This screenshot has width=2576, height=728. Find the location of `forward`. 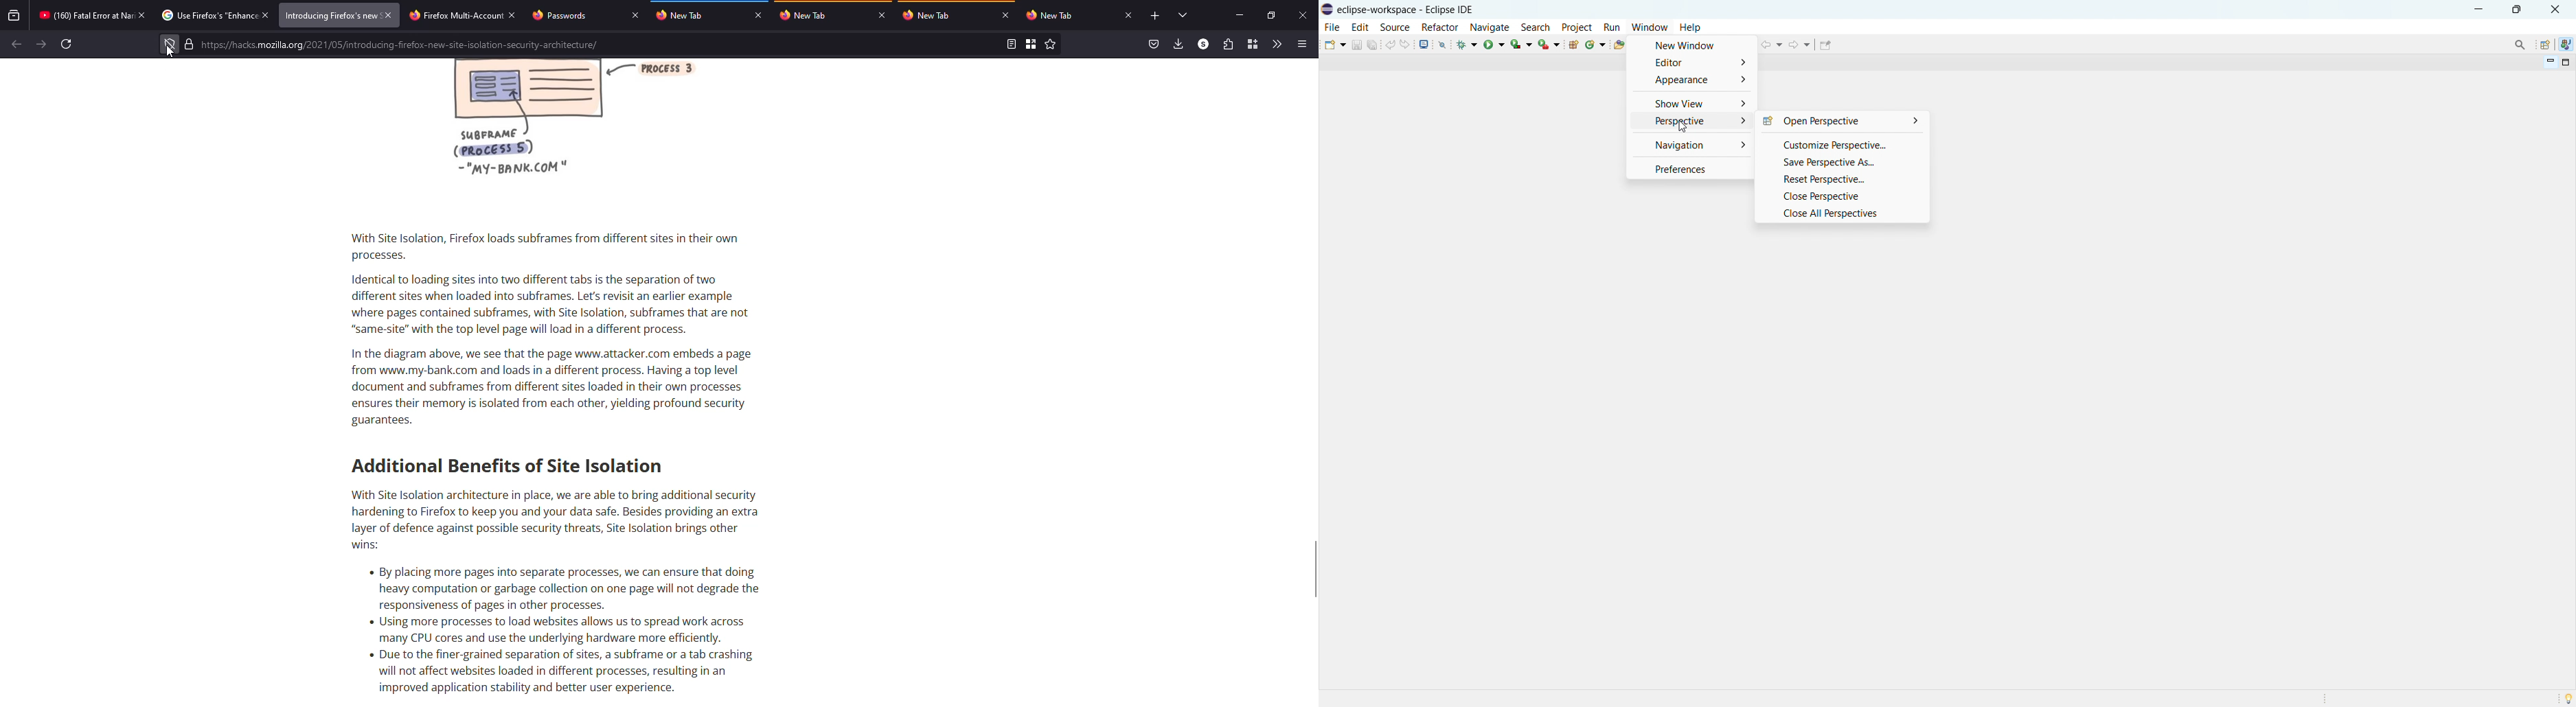

forward is located at coordinates (41, 43).